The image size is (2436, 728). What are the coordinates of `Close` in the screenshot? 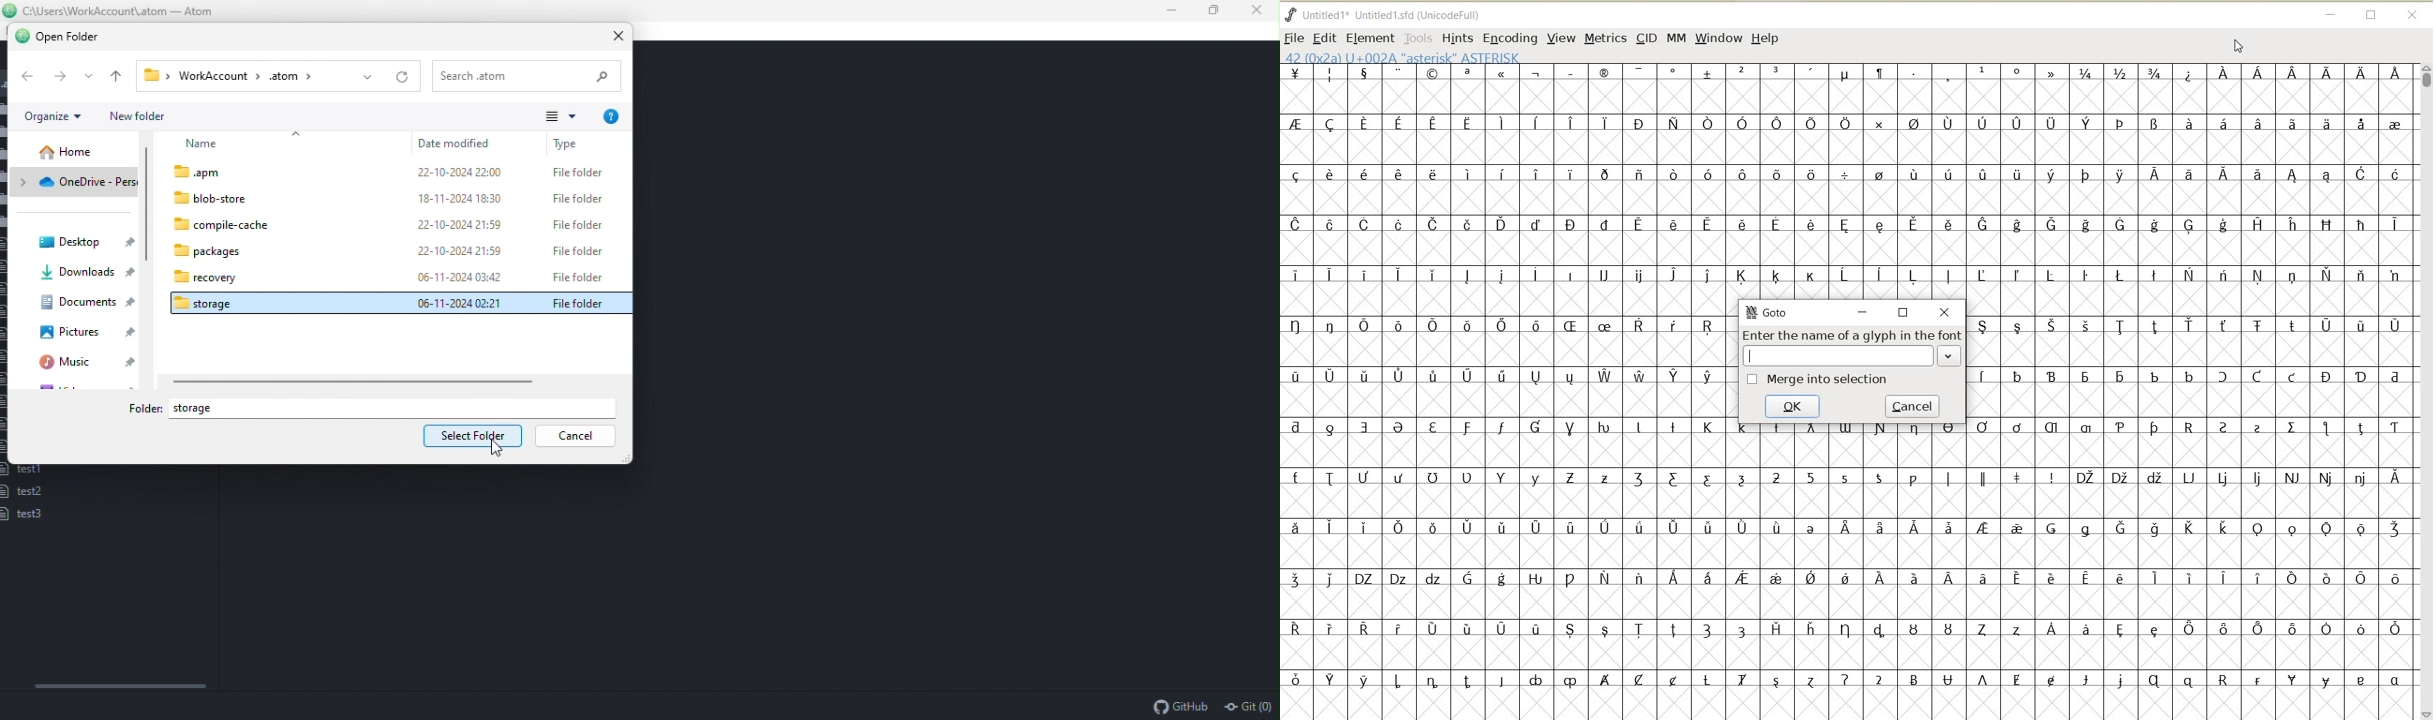 It's located at (621, 37).